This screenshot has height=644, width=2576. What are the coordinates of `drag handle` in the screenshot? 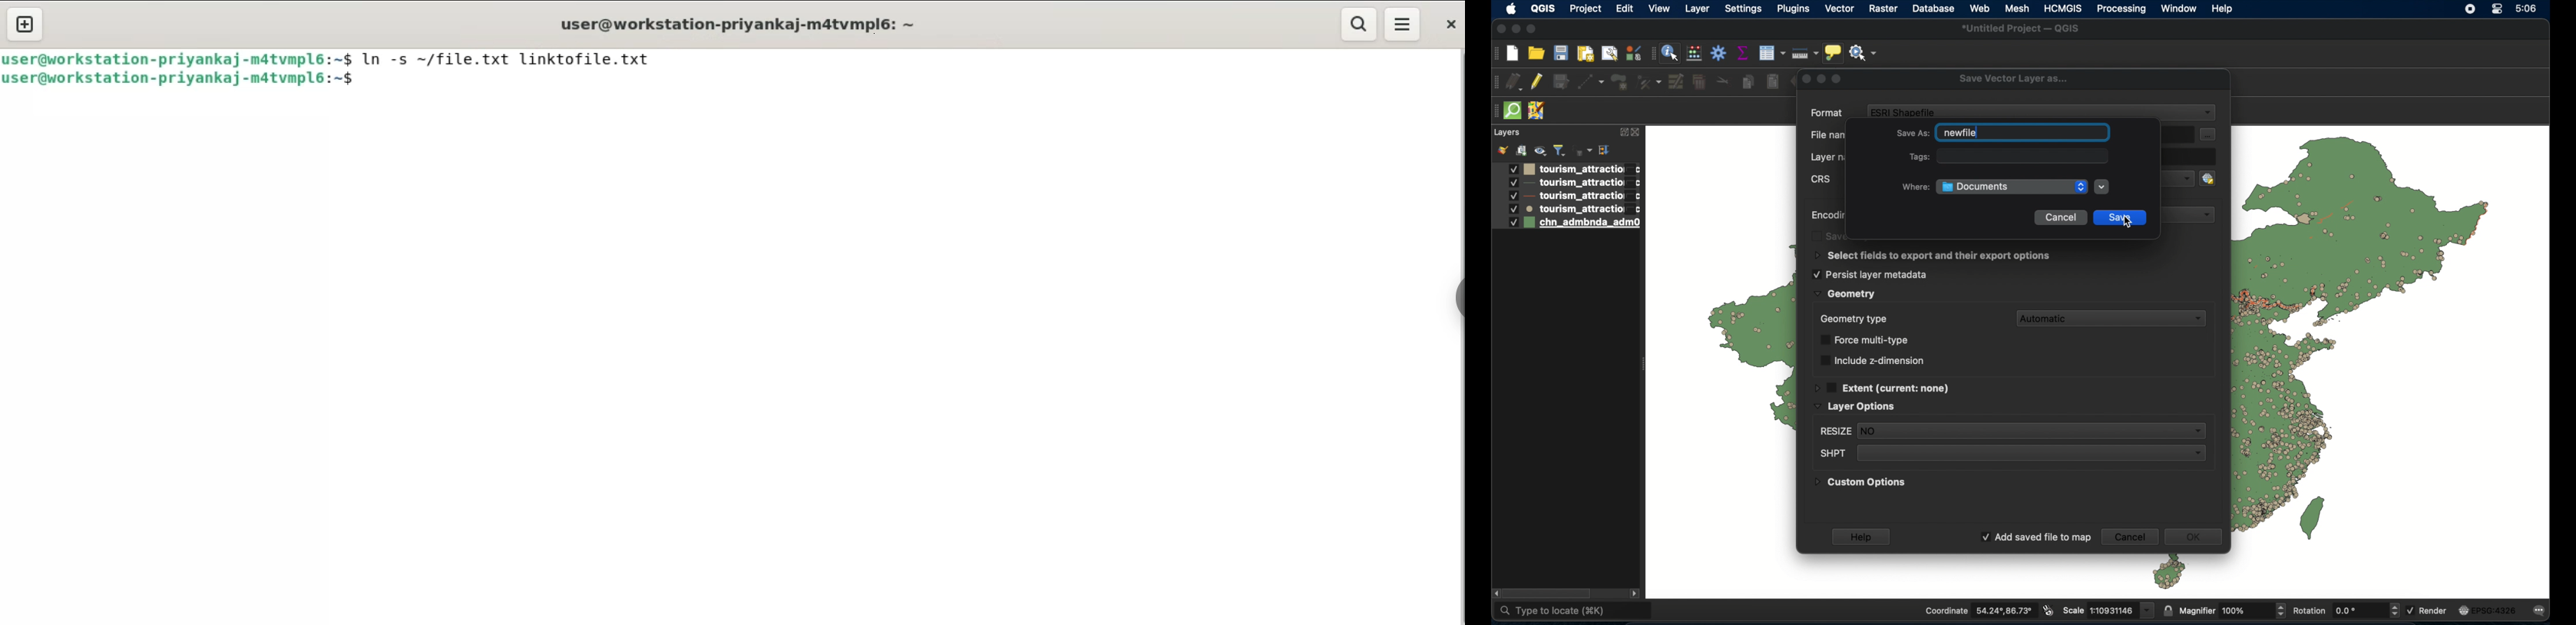 It's located at (1493, 111).